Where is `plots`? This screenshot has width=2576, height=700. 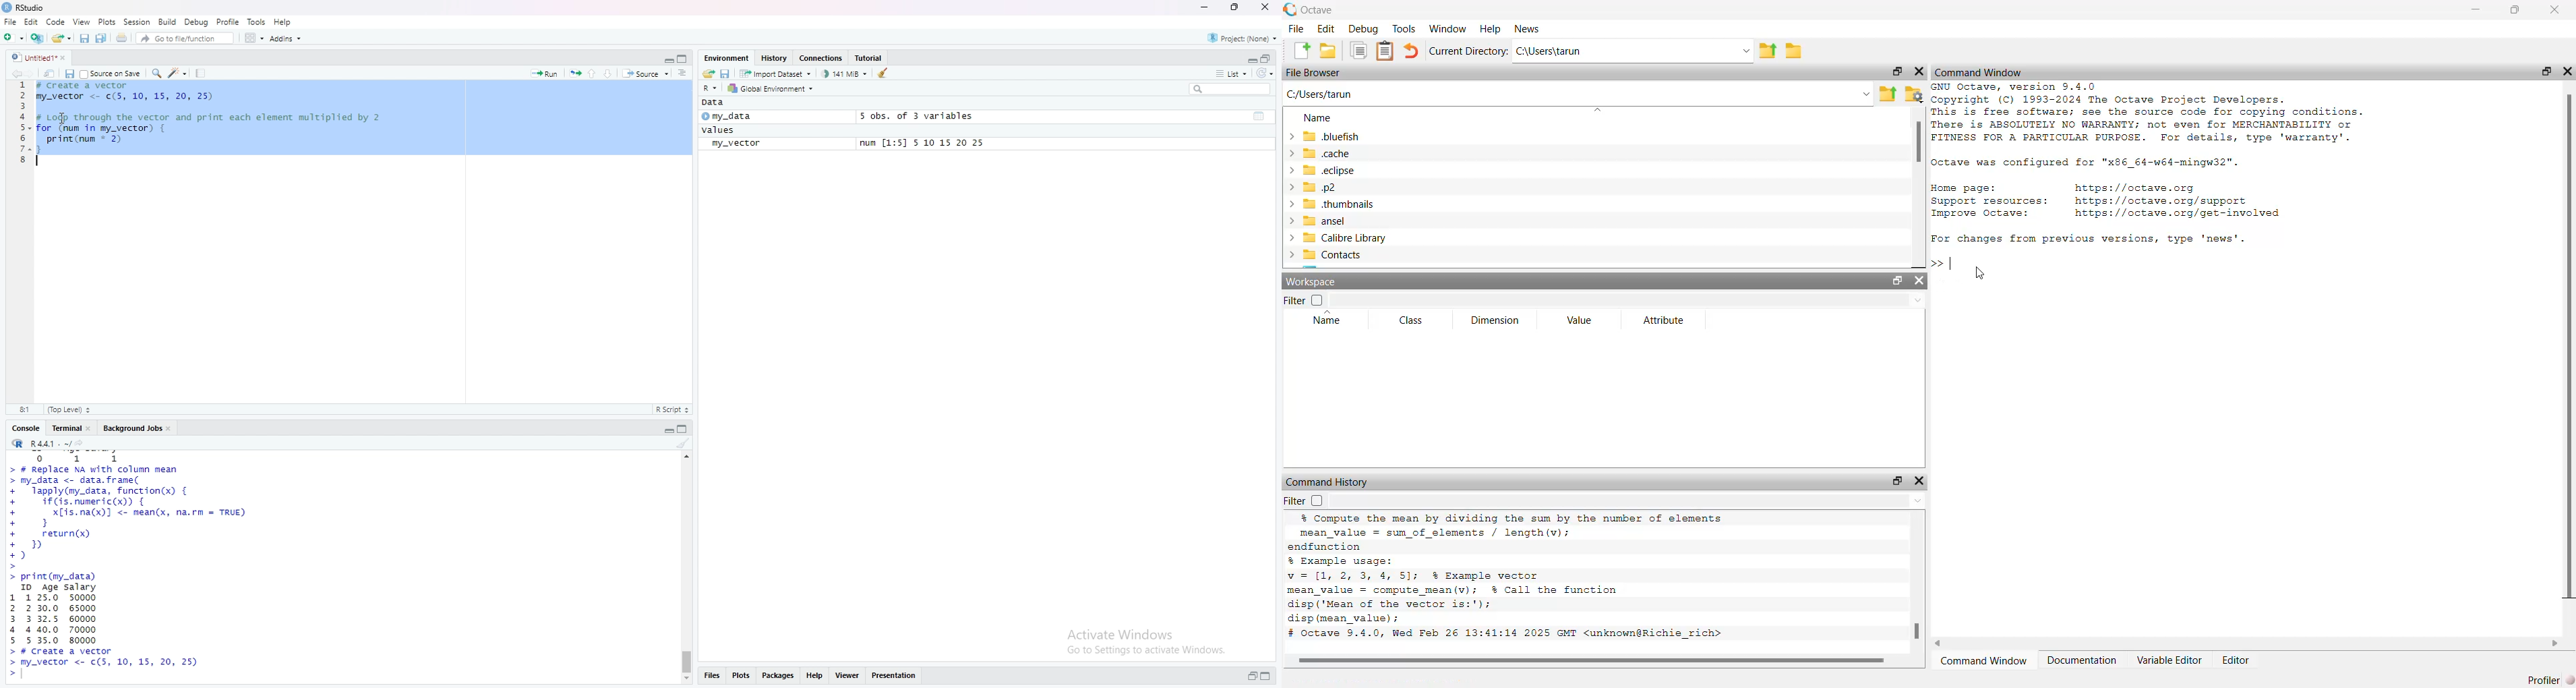 plots is located at coordinates (742, 675).